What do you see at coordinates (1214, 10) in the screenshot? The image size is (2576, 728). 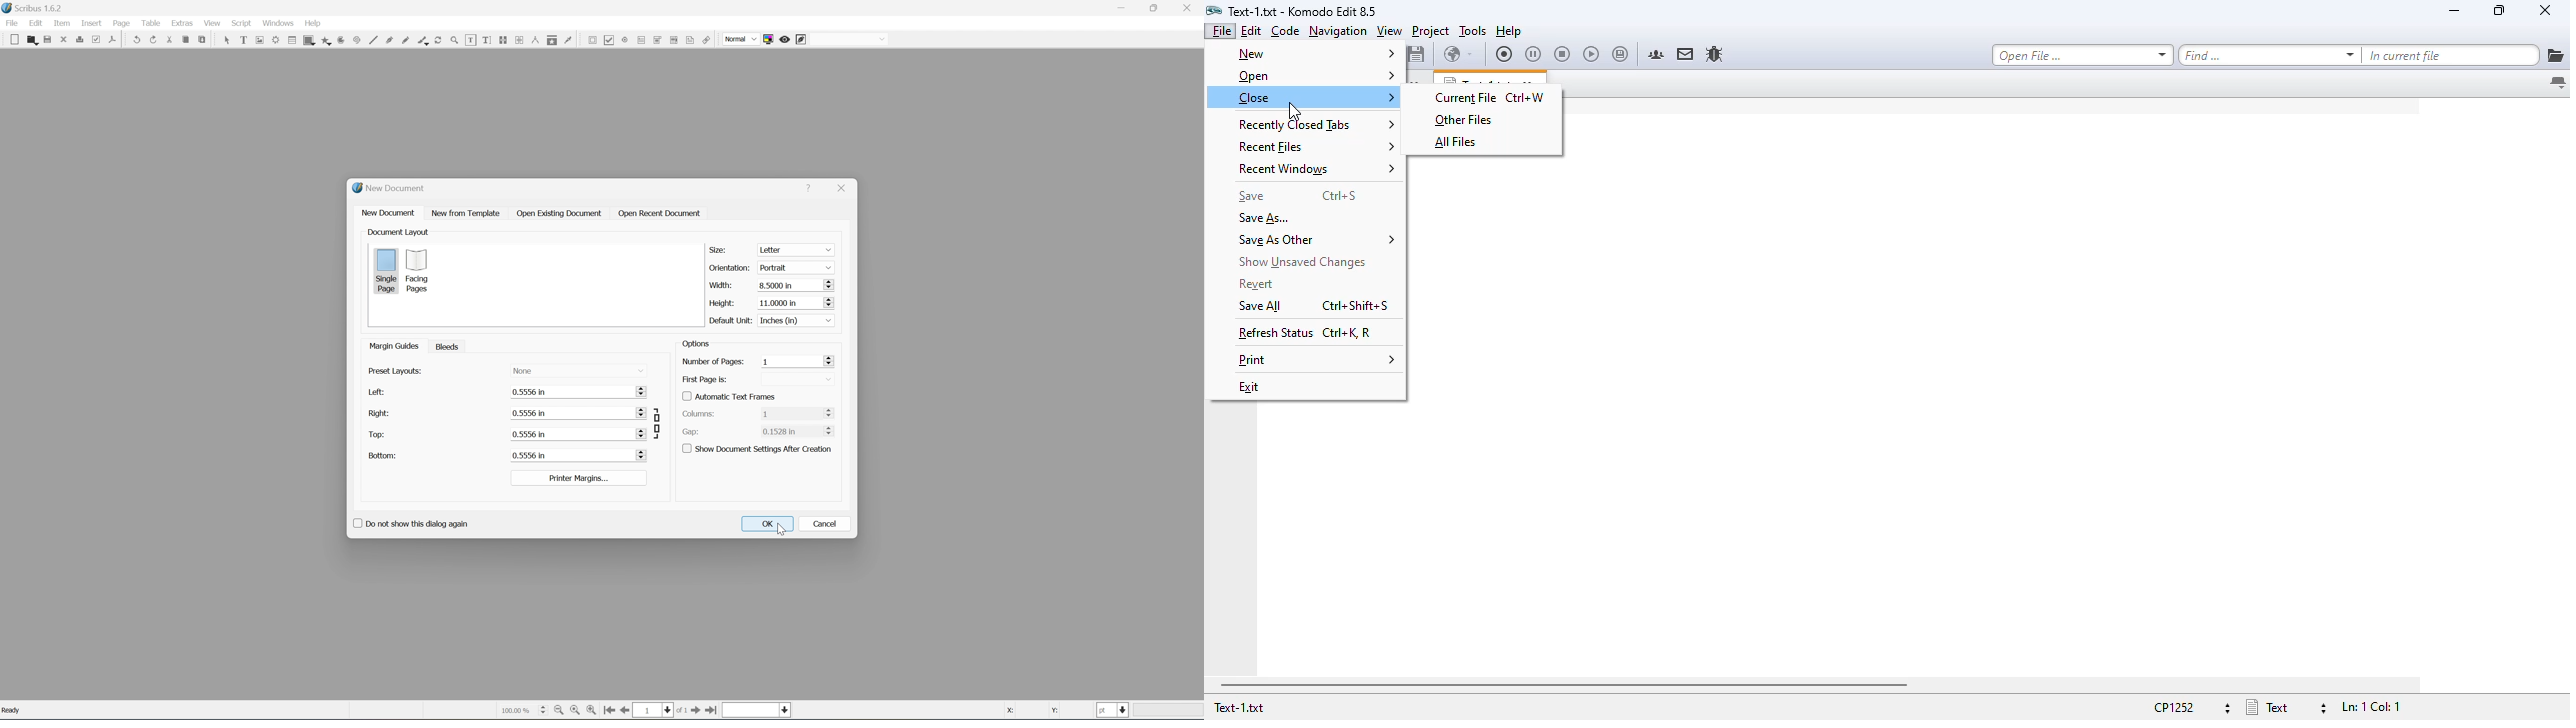 I see `logo` at bounding box center [1214, 10].